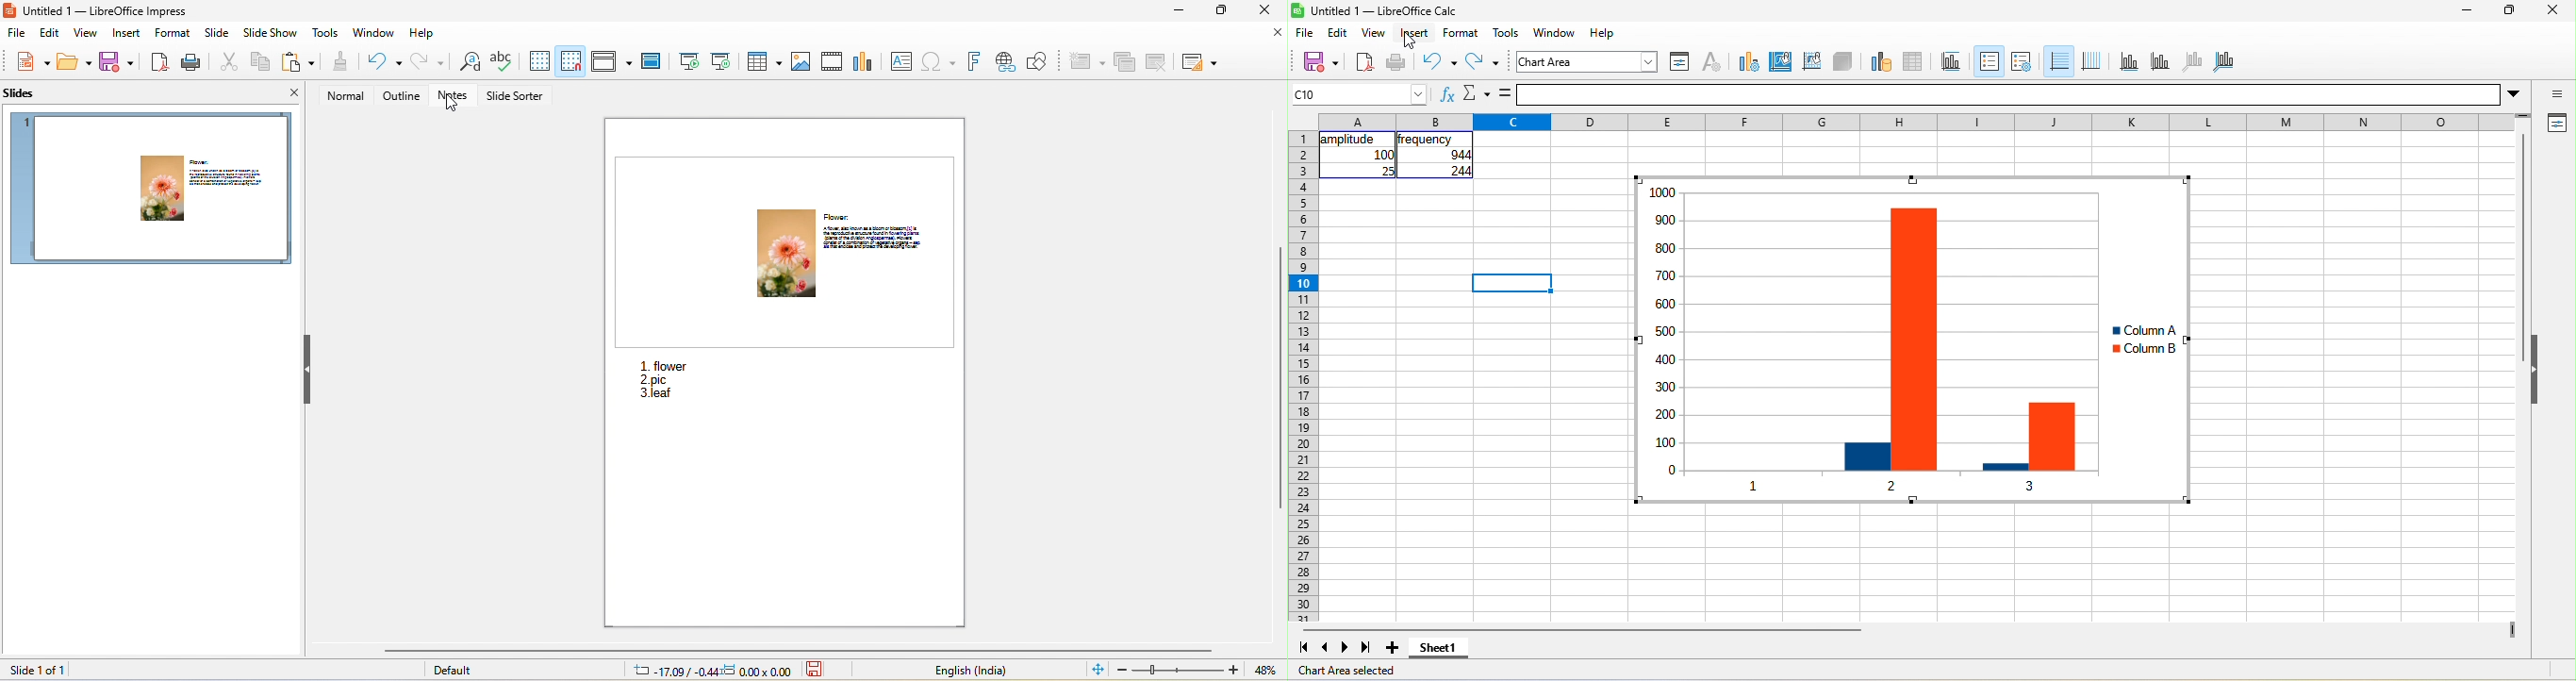  I want to click on tools, so click(324, 34).